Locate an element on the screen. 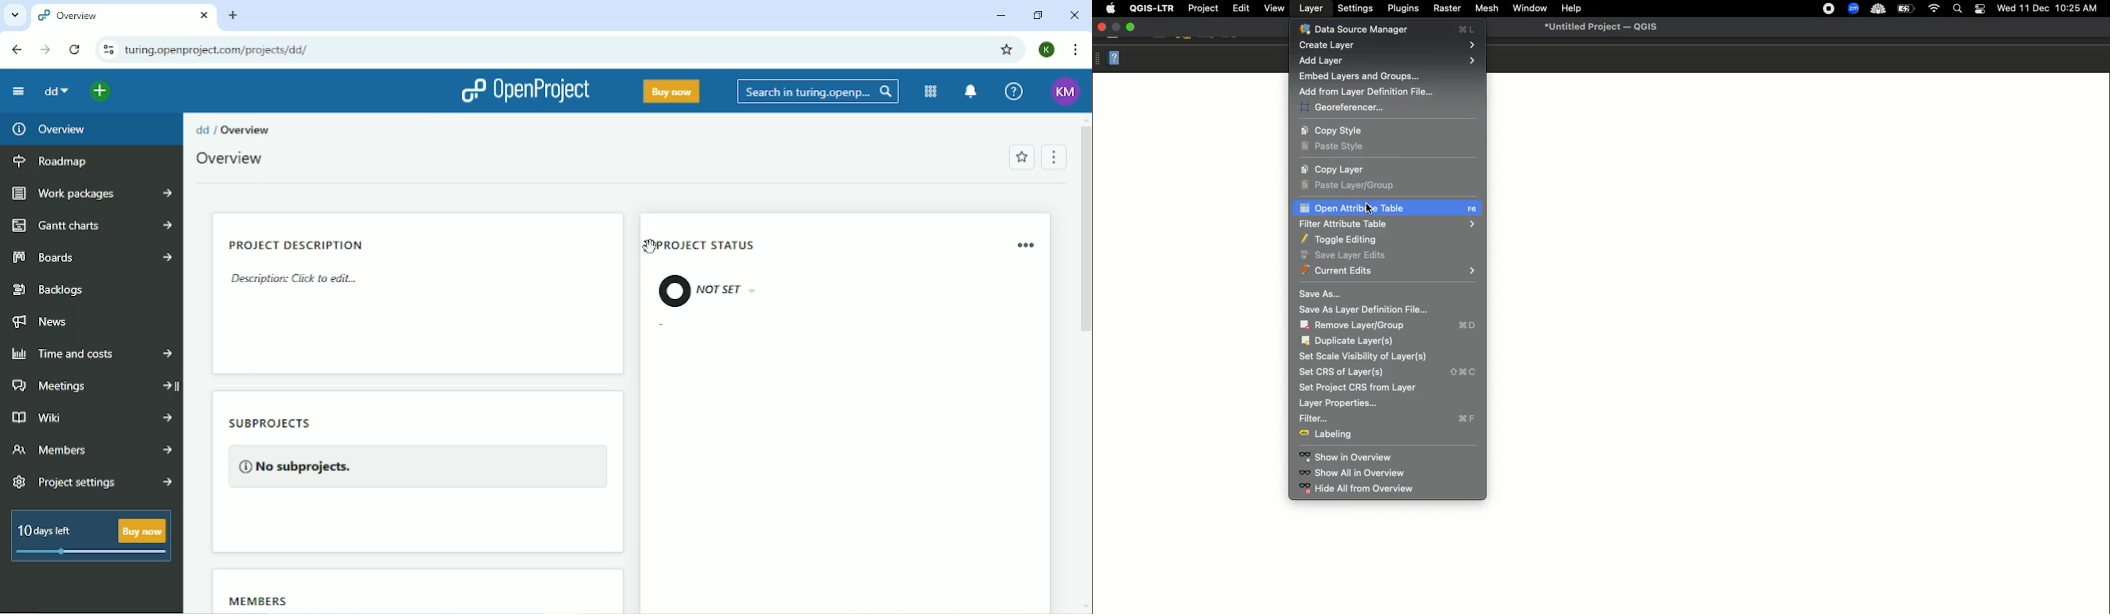 This screenshot has height=616, width=2128. Set CRS of layers is located at coordinates (1387, 372).